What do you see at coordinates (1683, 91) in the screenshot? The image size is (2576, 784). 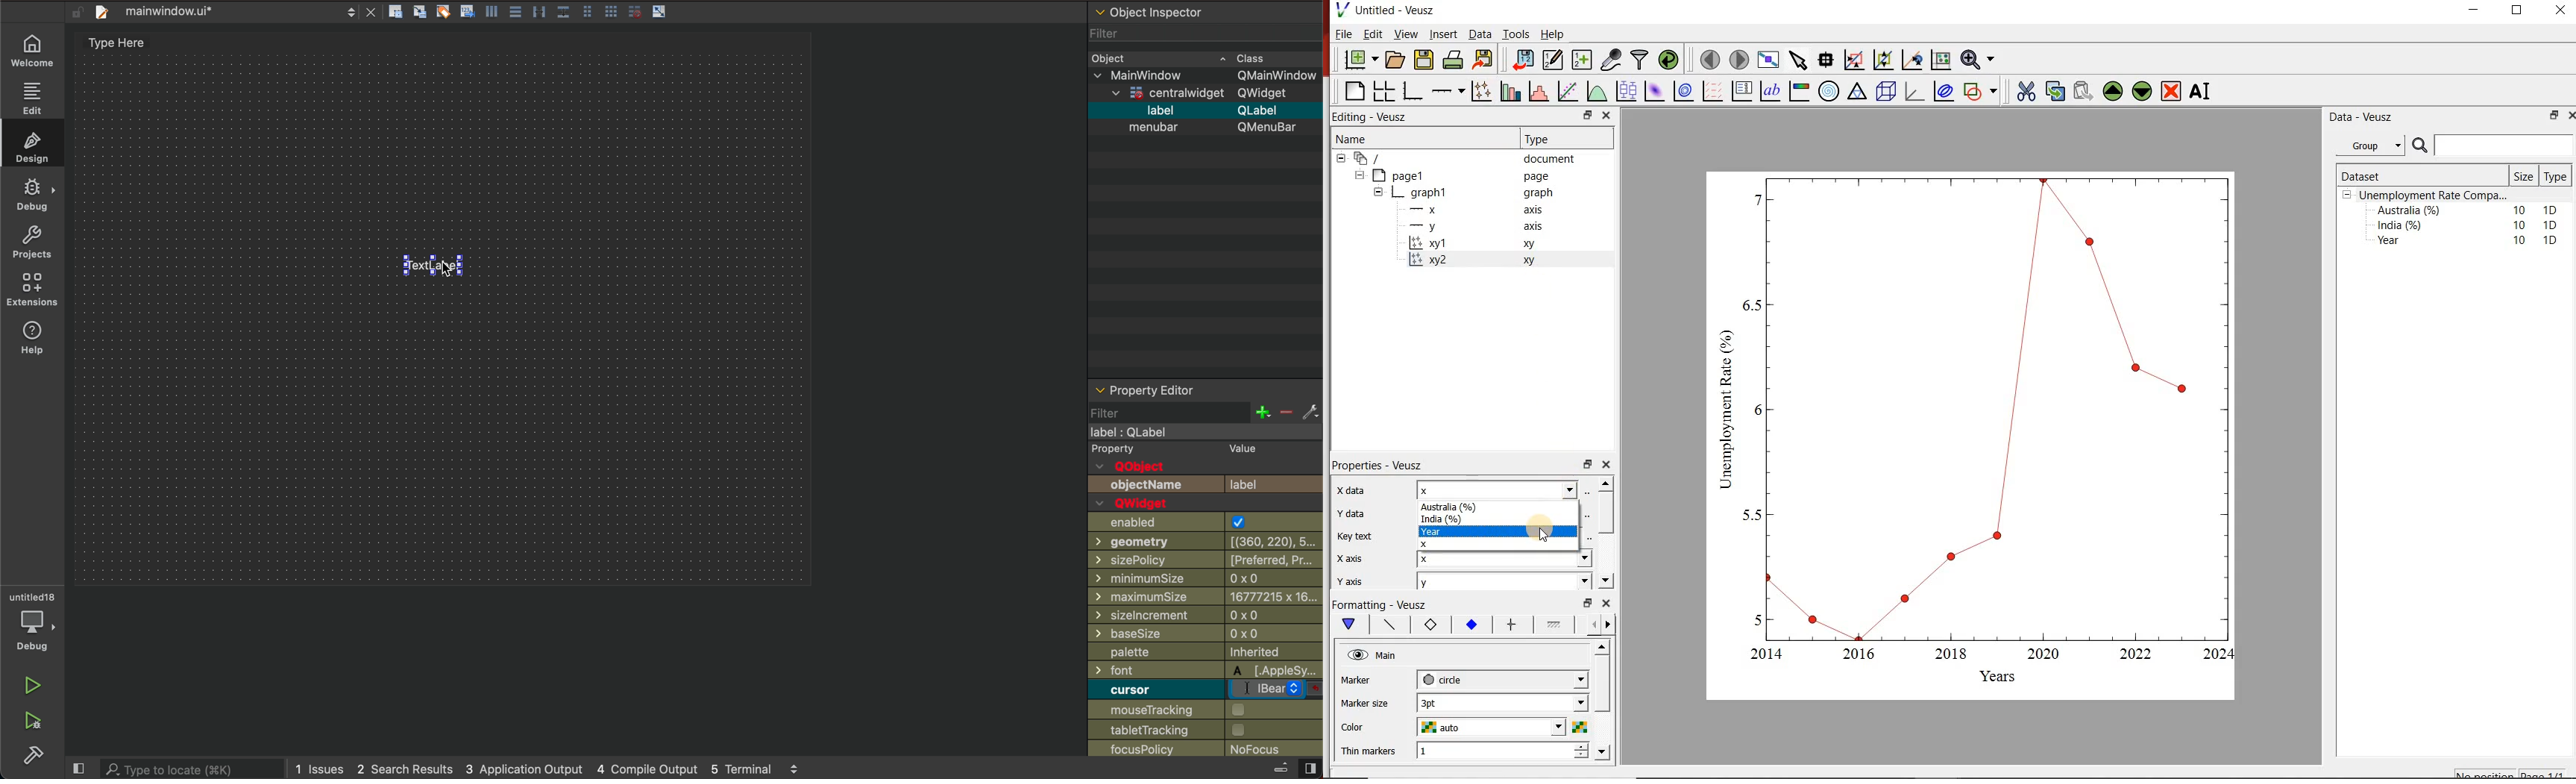 I see `plot 2d datasets as contours` at bounding box center [1683, 91].